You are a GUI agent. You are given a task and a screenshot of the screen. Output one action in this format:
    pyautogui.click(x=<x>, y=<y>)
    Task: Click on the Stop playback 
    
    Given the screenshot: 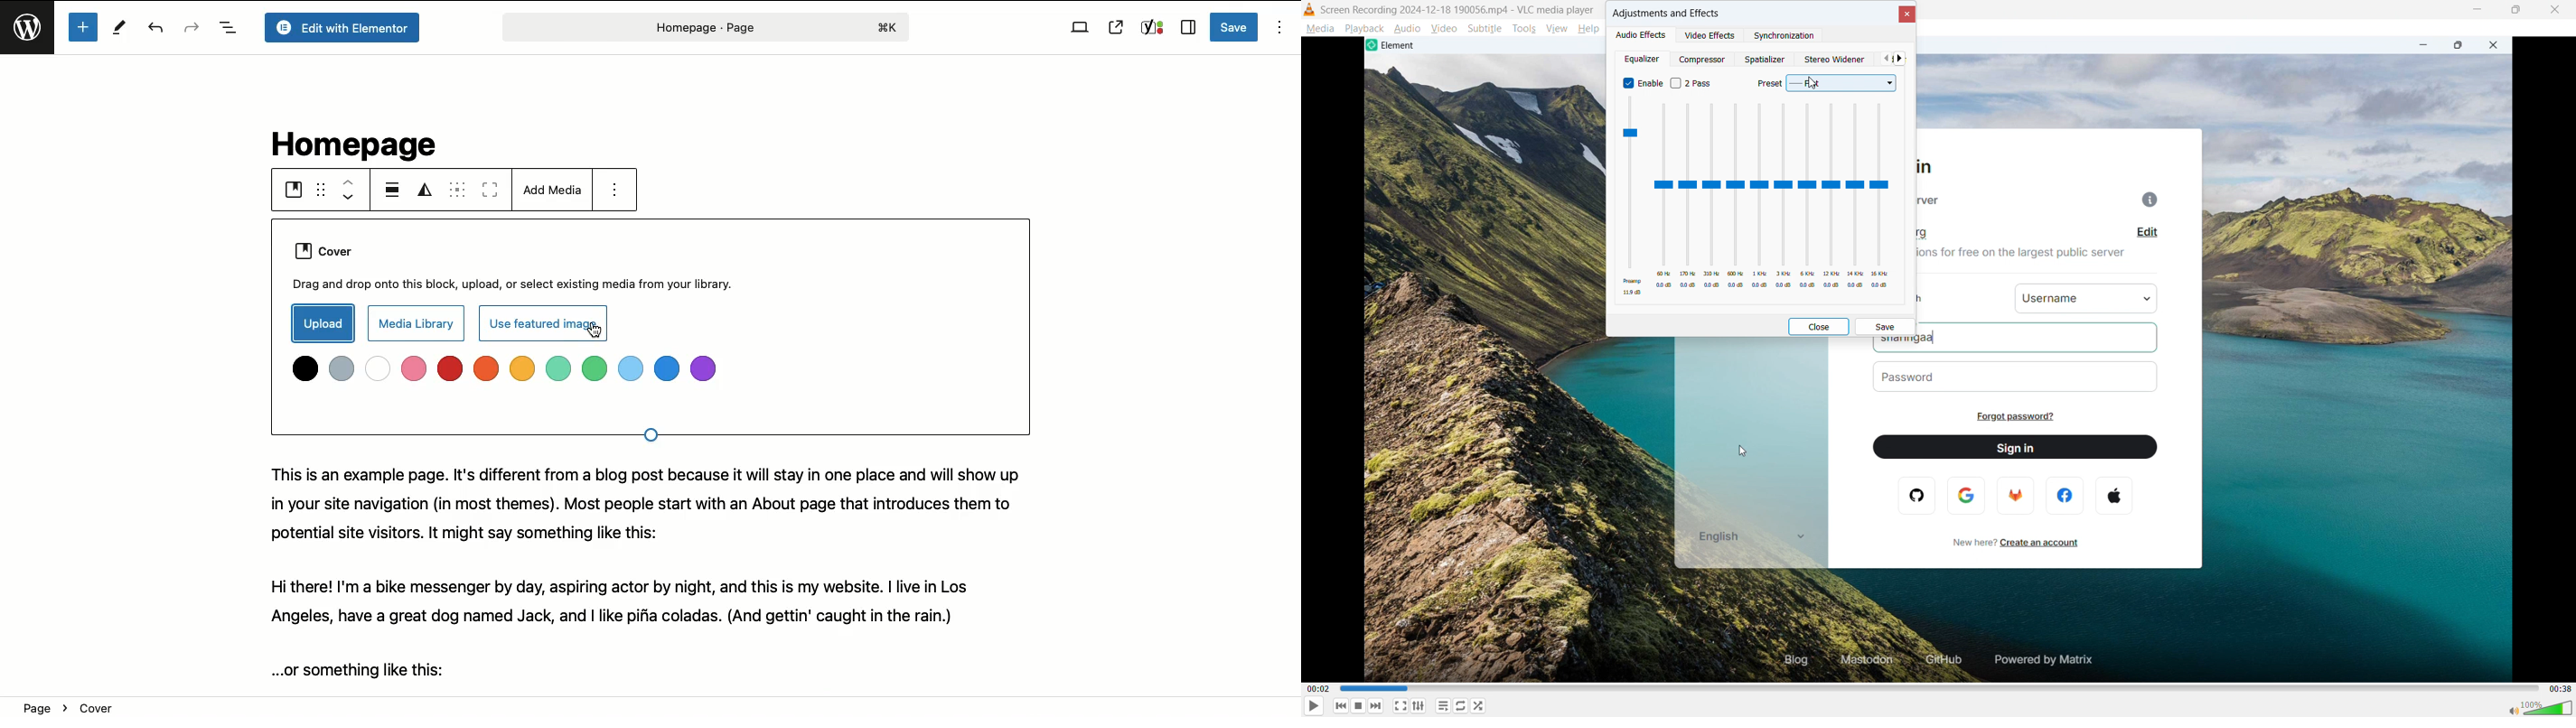 What is the action you would take?
    pyautogui.click(x=1360, y=705)
    